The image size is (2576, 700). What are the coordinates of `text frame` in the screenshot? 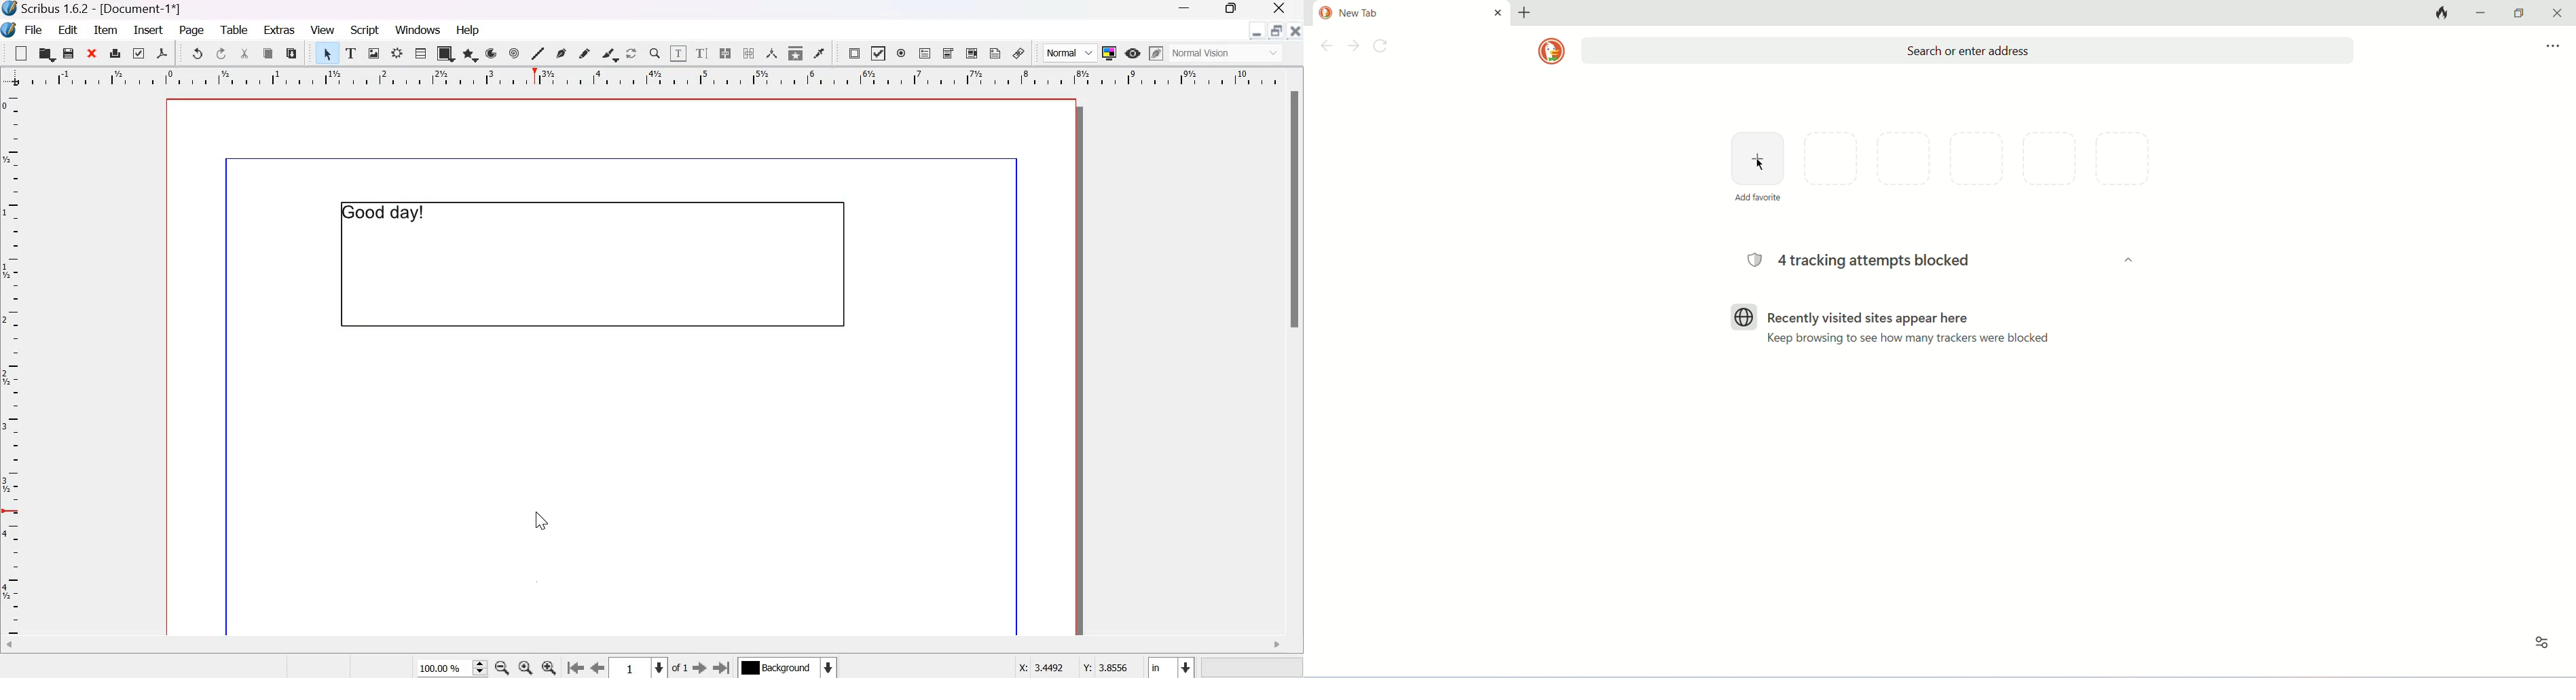 It's located at (352, 51).